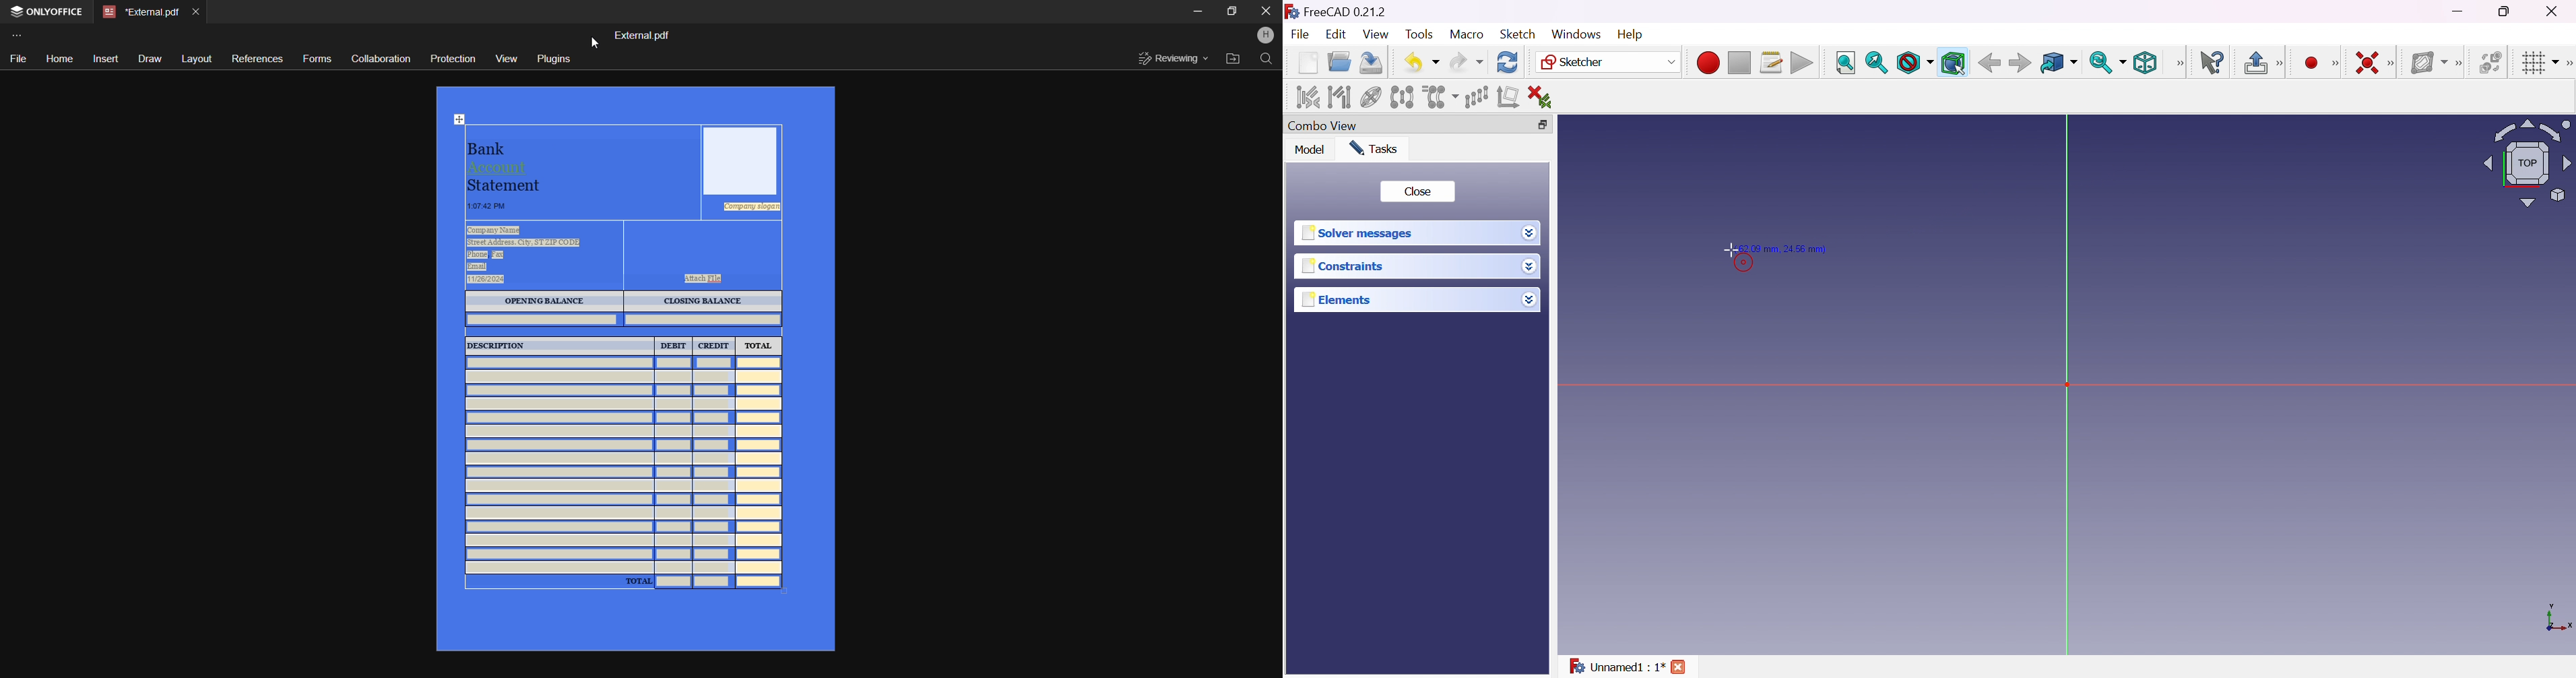 Image resolution: width=2576 pixels, height=700 pixels. What do you see at coordinates (1339, 63) in the screenshot?
I see `Open...` at bounding box center [1339, 63].